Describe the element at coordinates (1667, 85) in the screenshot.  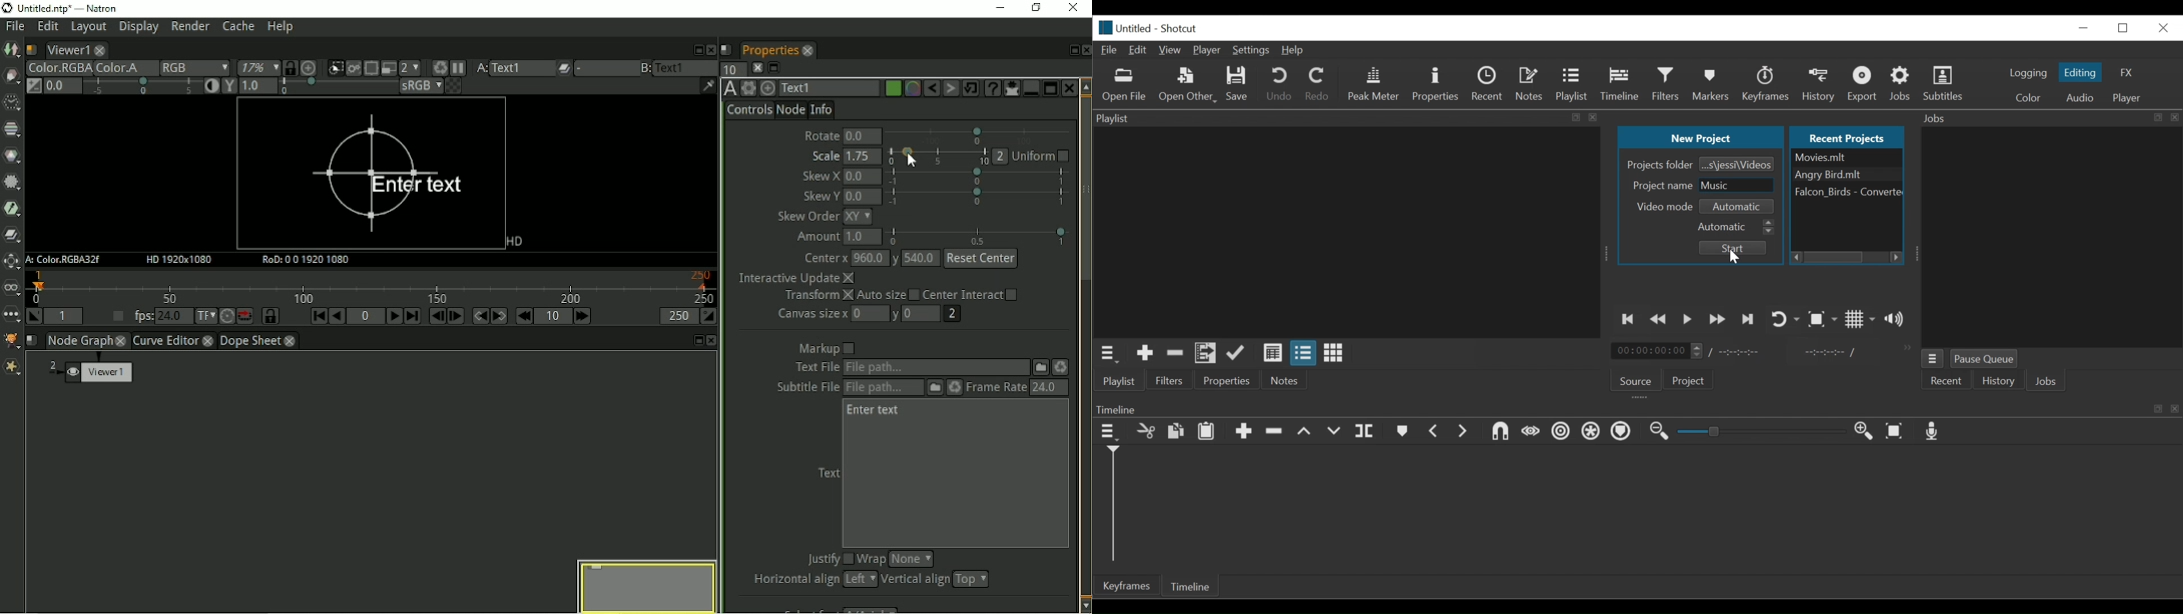
I see `Filters` at that location.